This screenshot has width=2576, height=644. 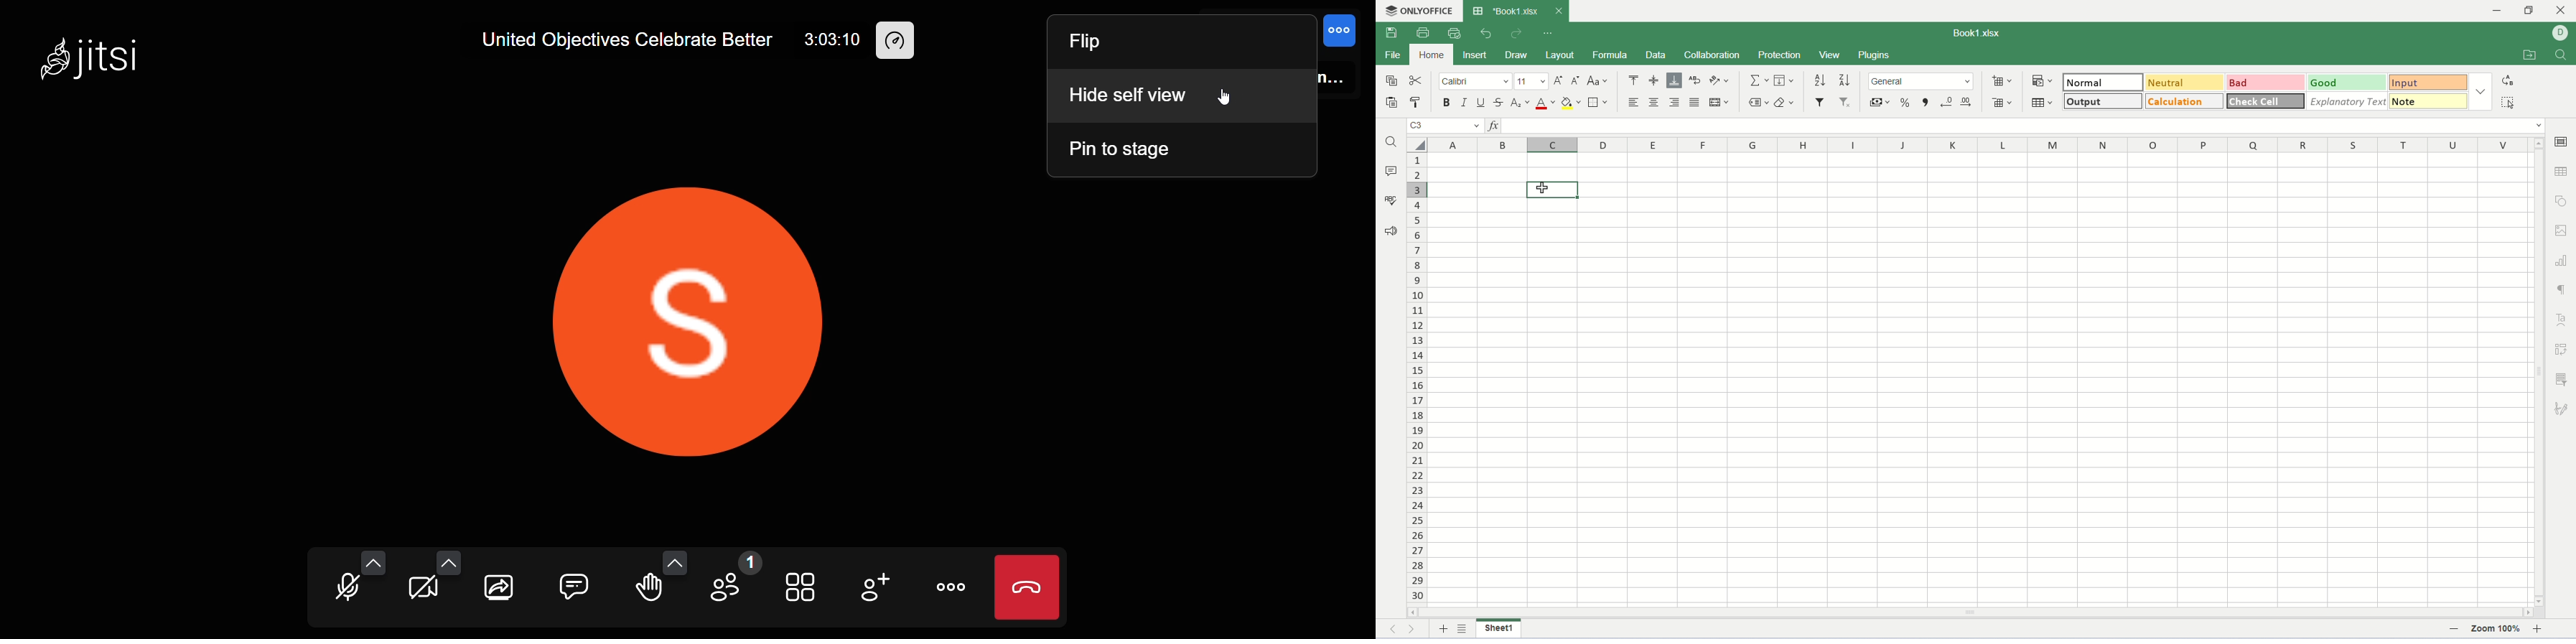 What do you see at coordinates (1883, 101) in the screenshot?
I see `currency style` at bounding box center [1883, 101].